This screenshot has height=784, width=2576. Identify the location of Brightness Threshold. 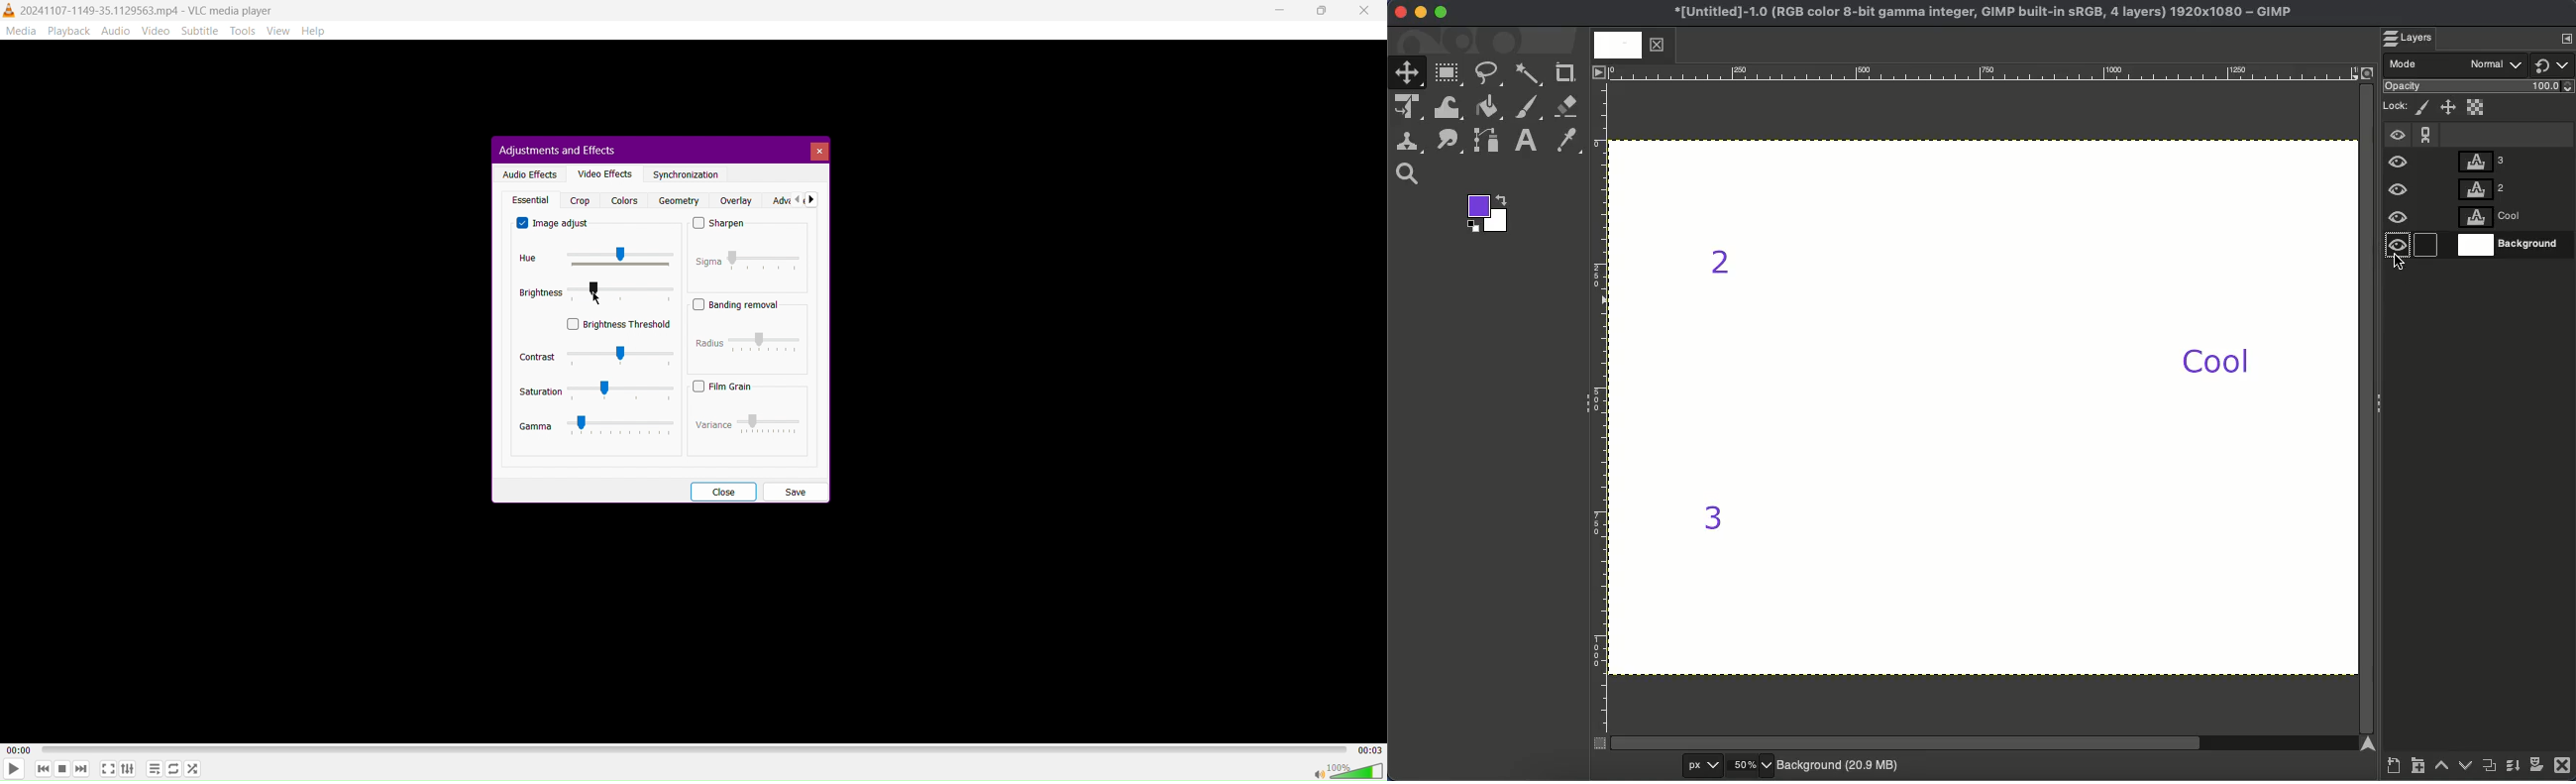
(620, 323).